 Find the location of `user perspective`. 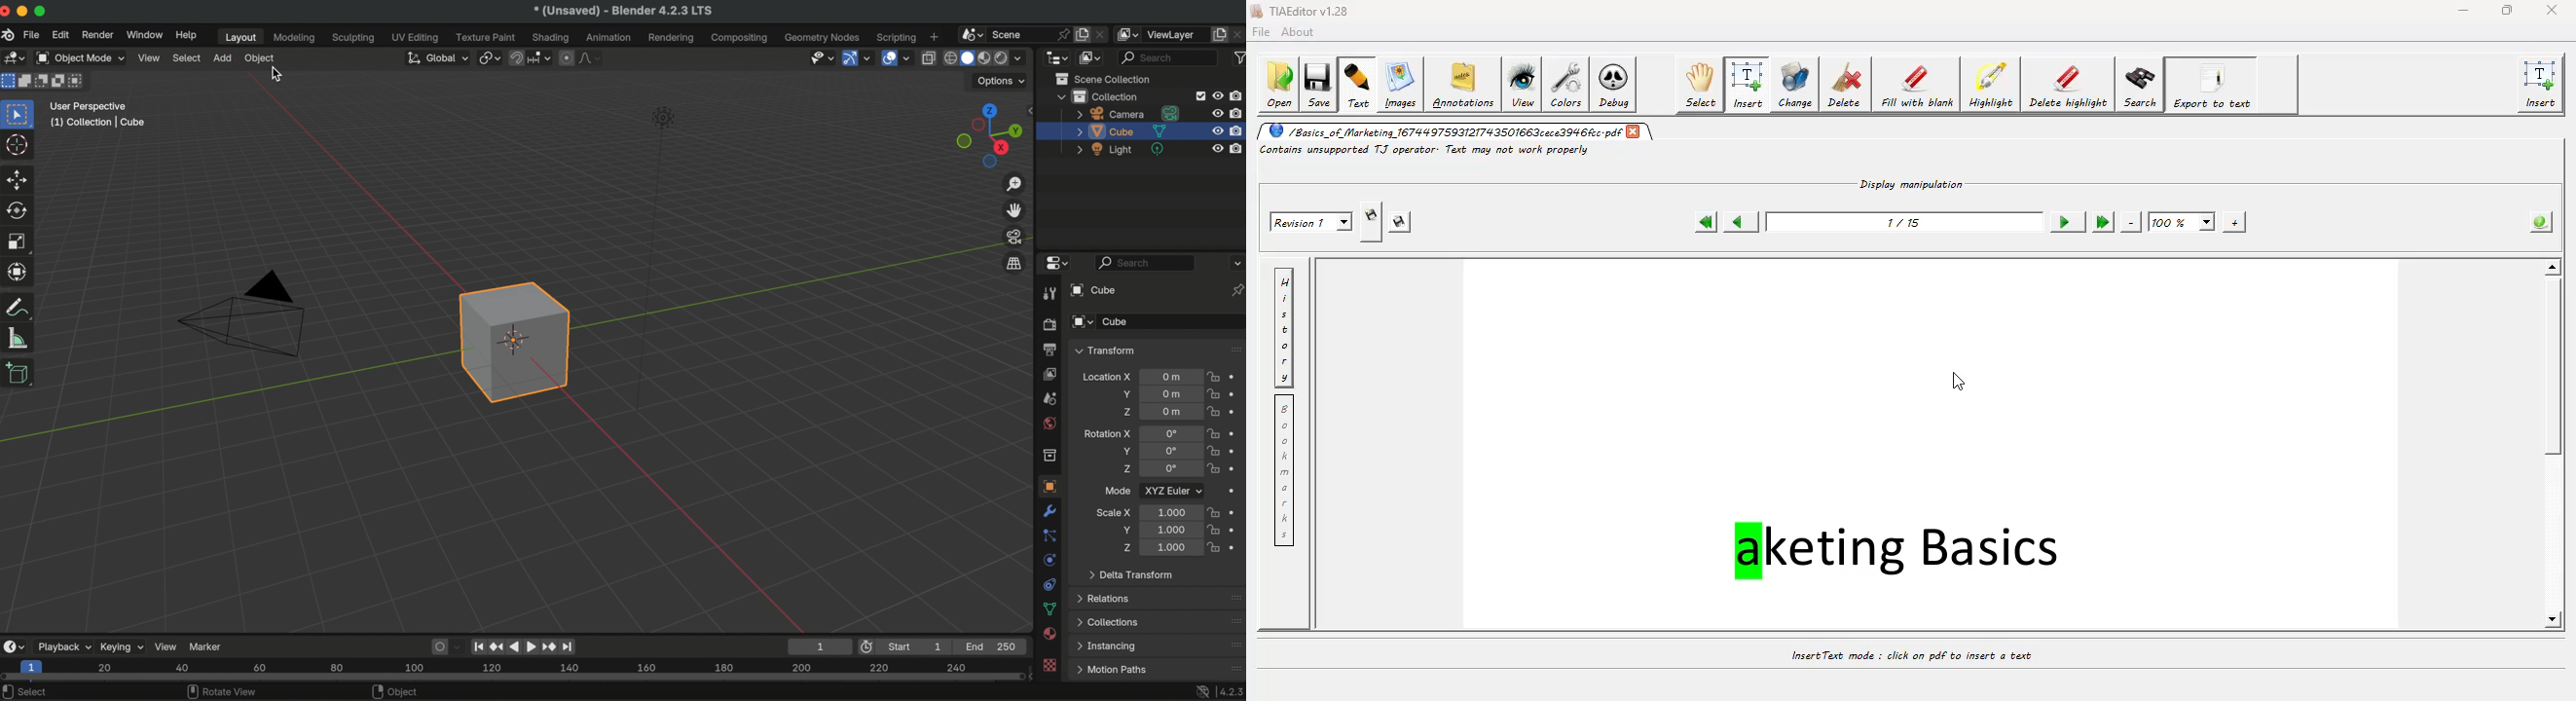

user perspective is located at coordinates (89, 105).